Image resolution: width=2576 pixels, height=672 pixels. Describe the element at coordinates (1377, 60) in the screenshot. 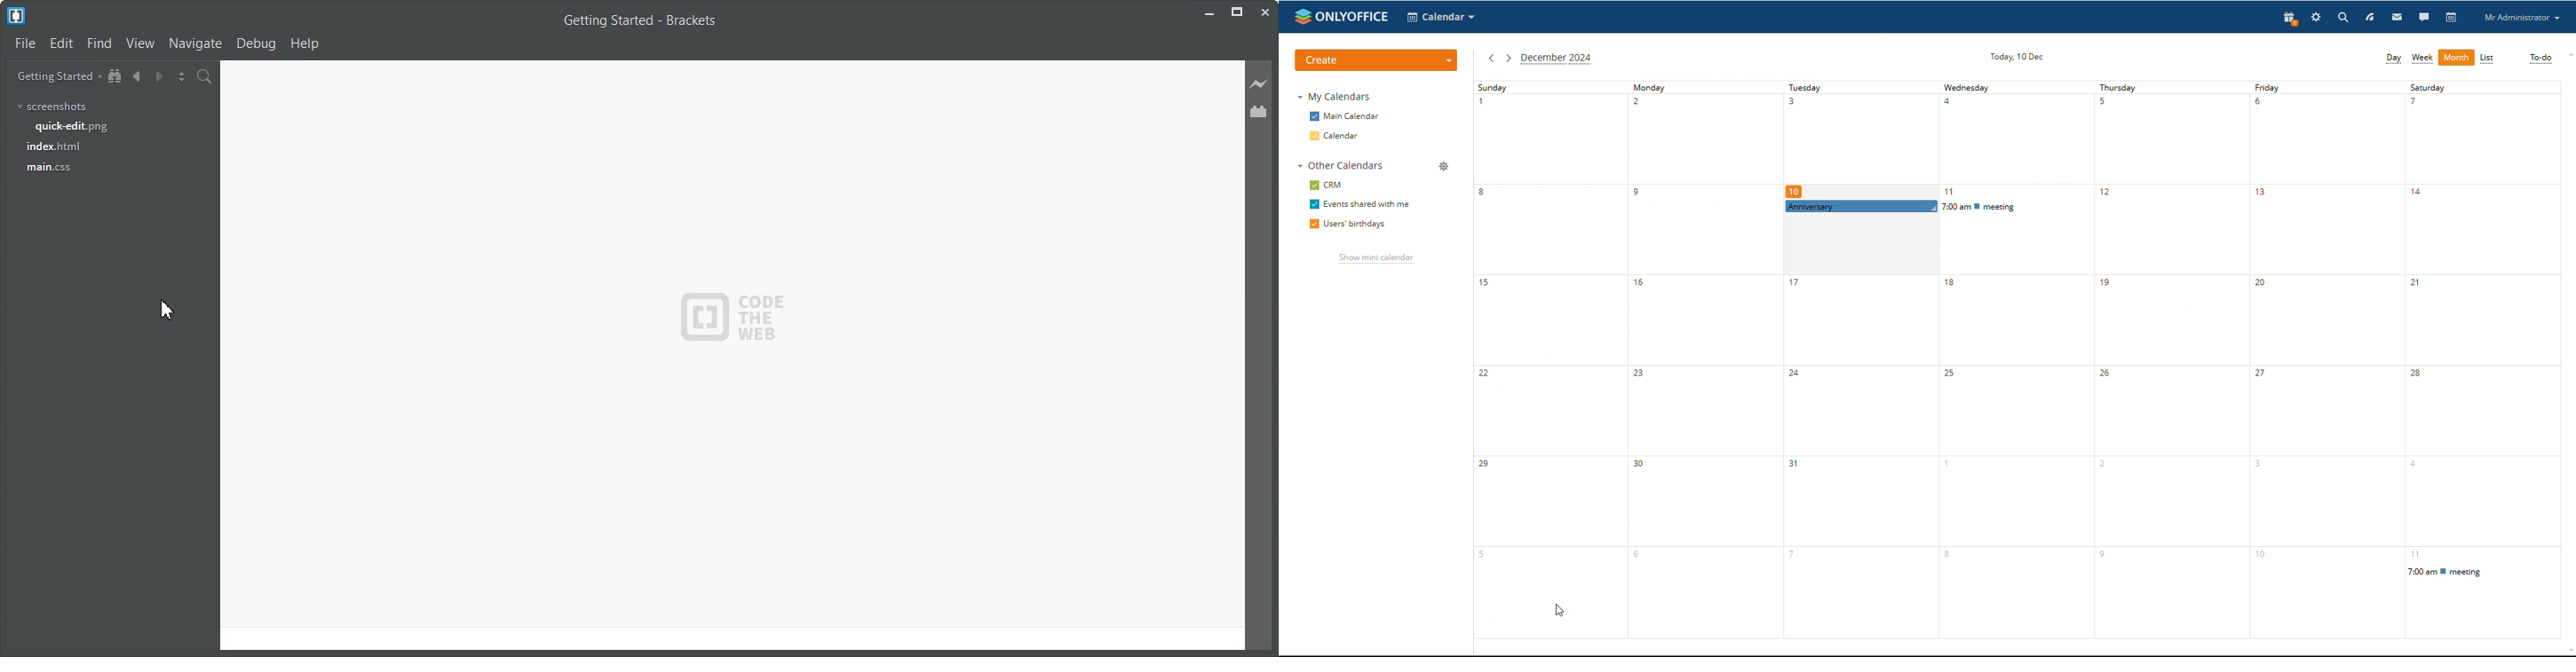

I see `create` at that location.